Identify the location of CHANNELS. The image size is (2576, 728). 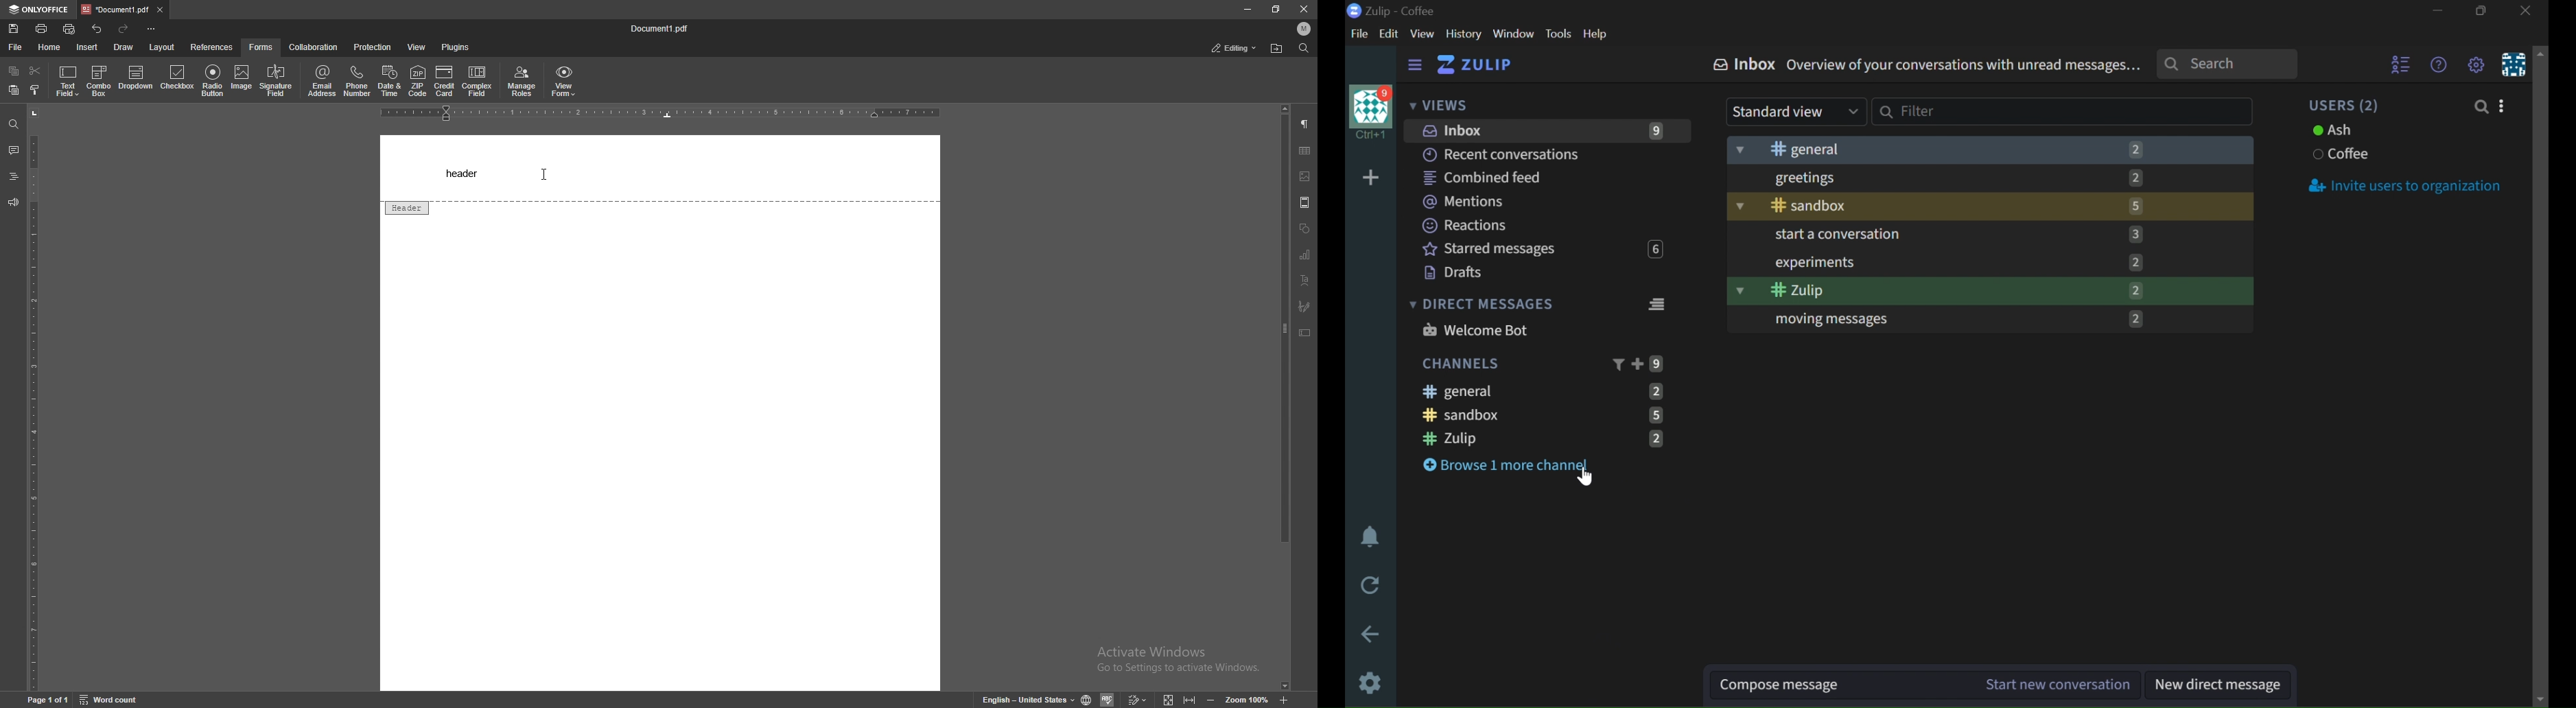
(1460, 363).